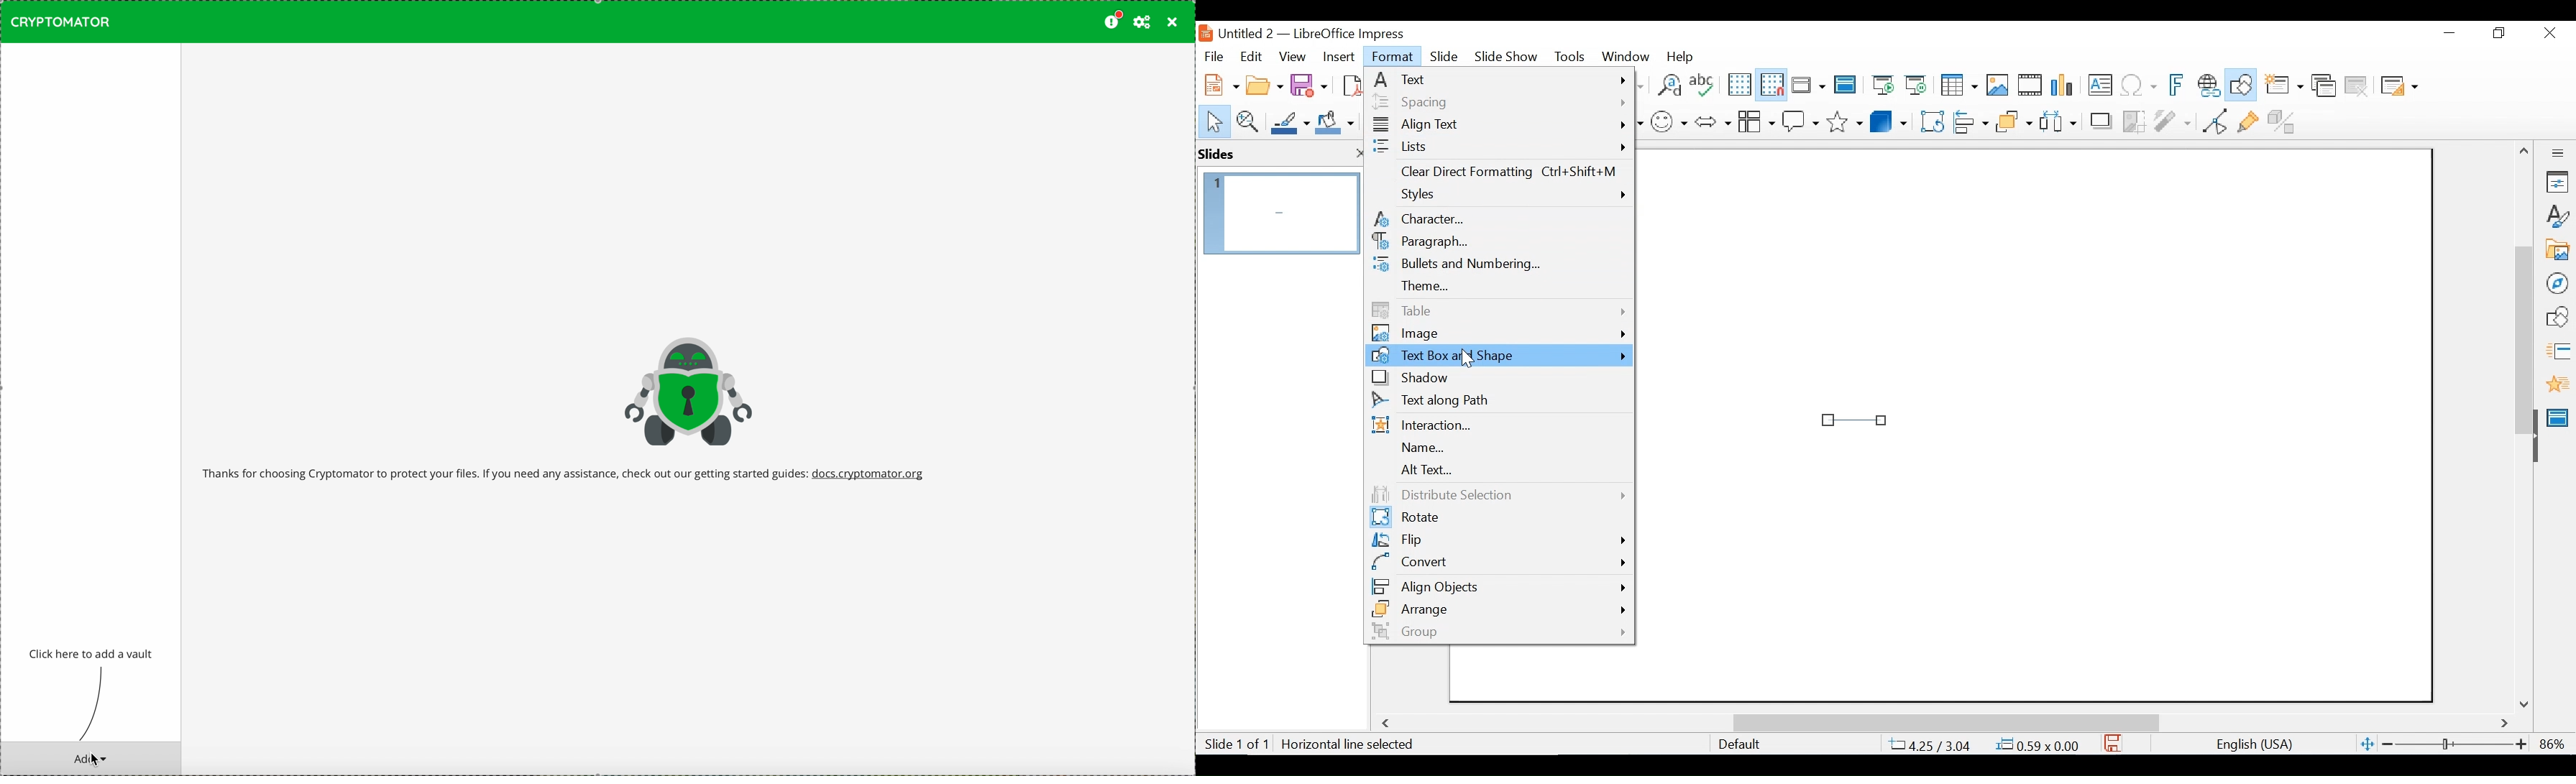  I want to click on Table, so click(1498, 310).